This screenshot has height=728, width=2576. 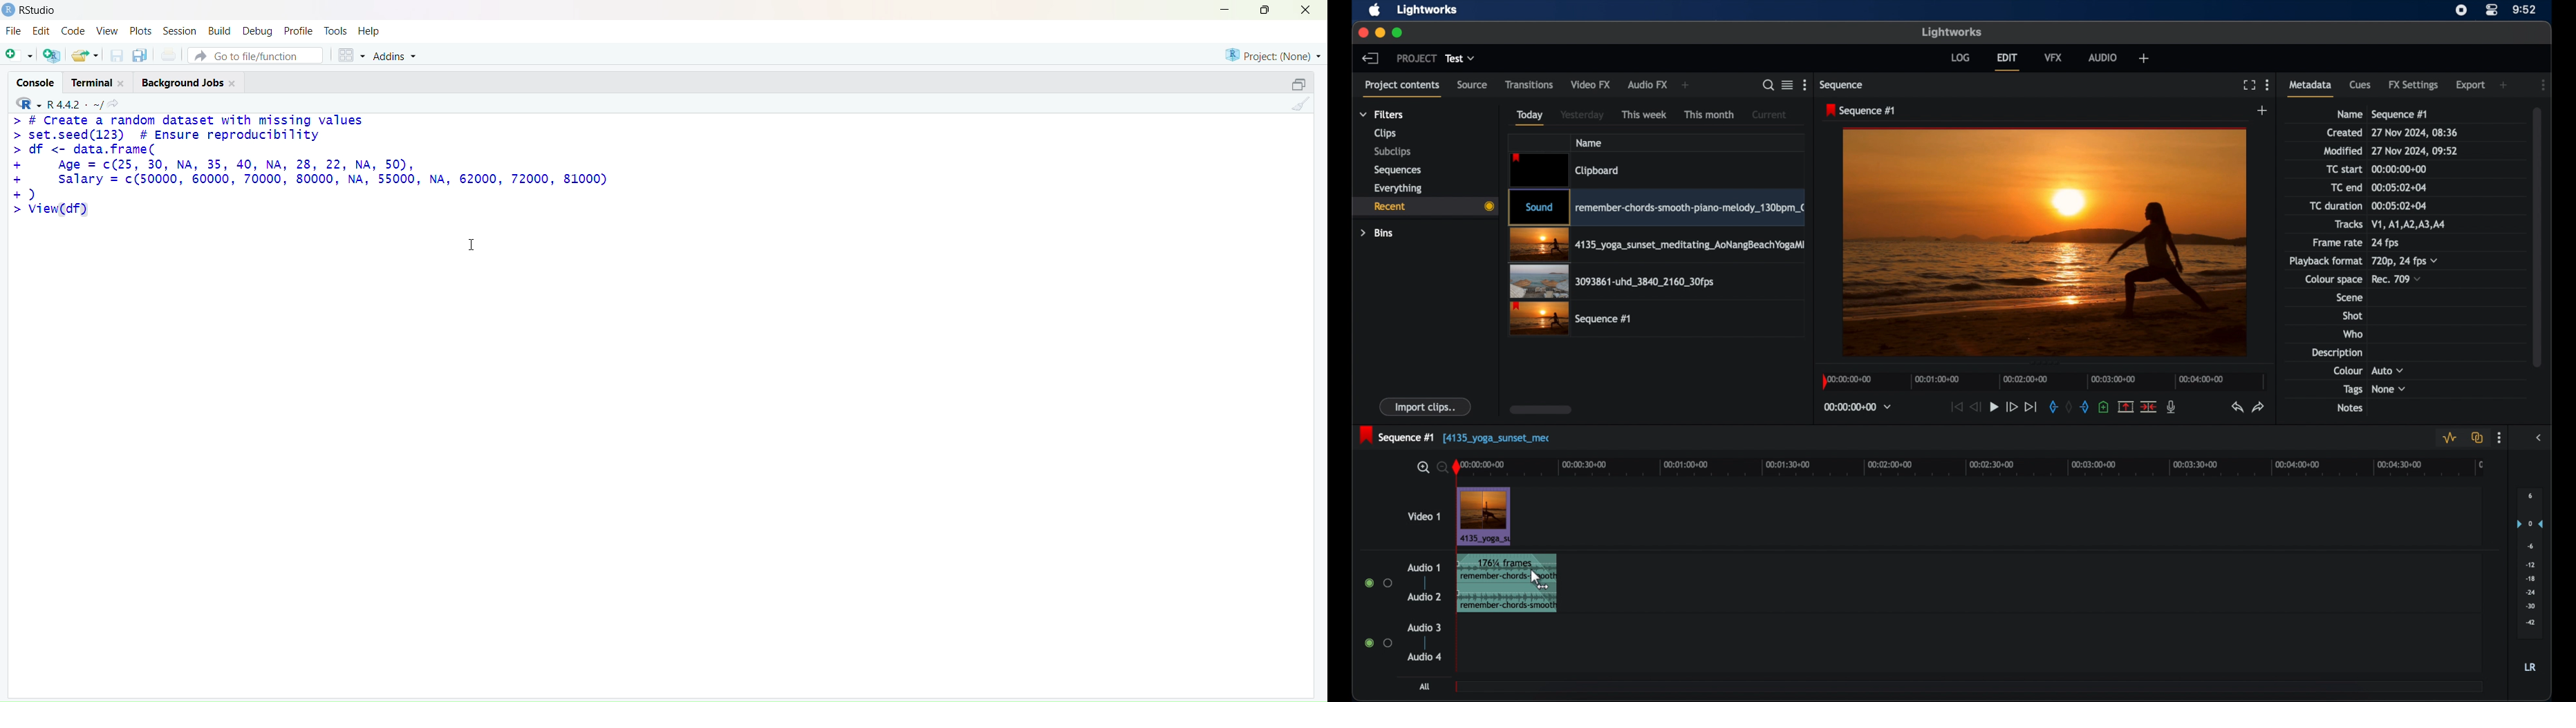 What do you see at coordinates (1484, 517) in the screenshot?
I see `video clip` at bounding box center [1484, 517].